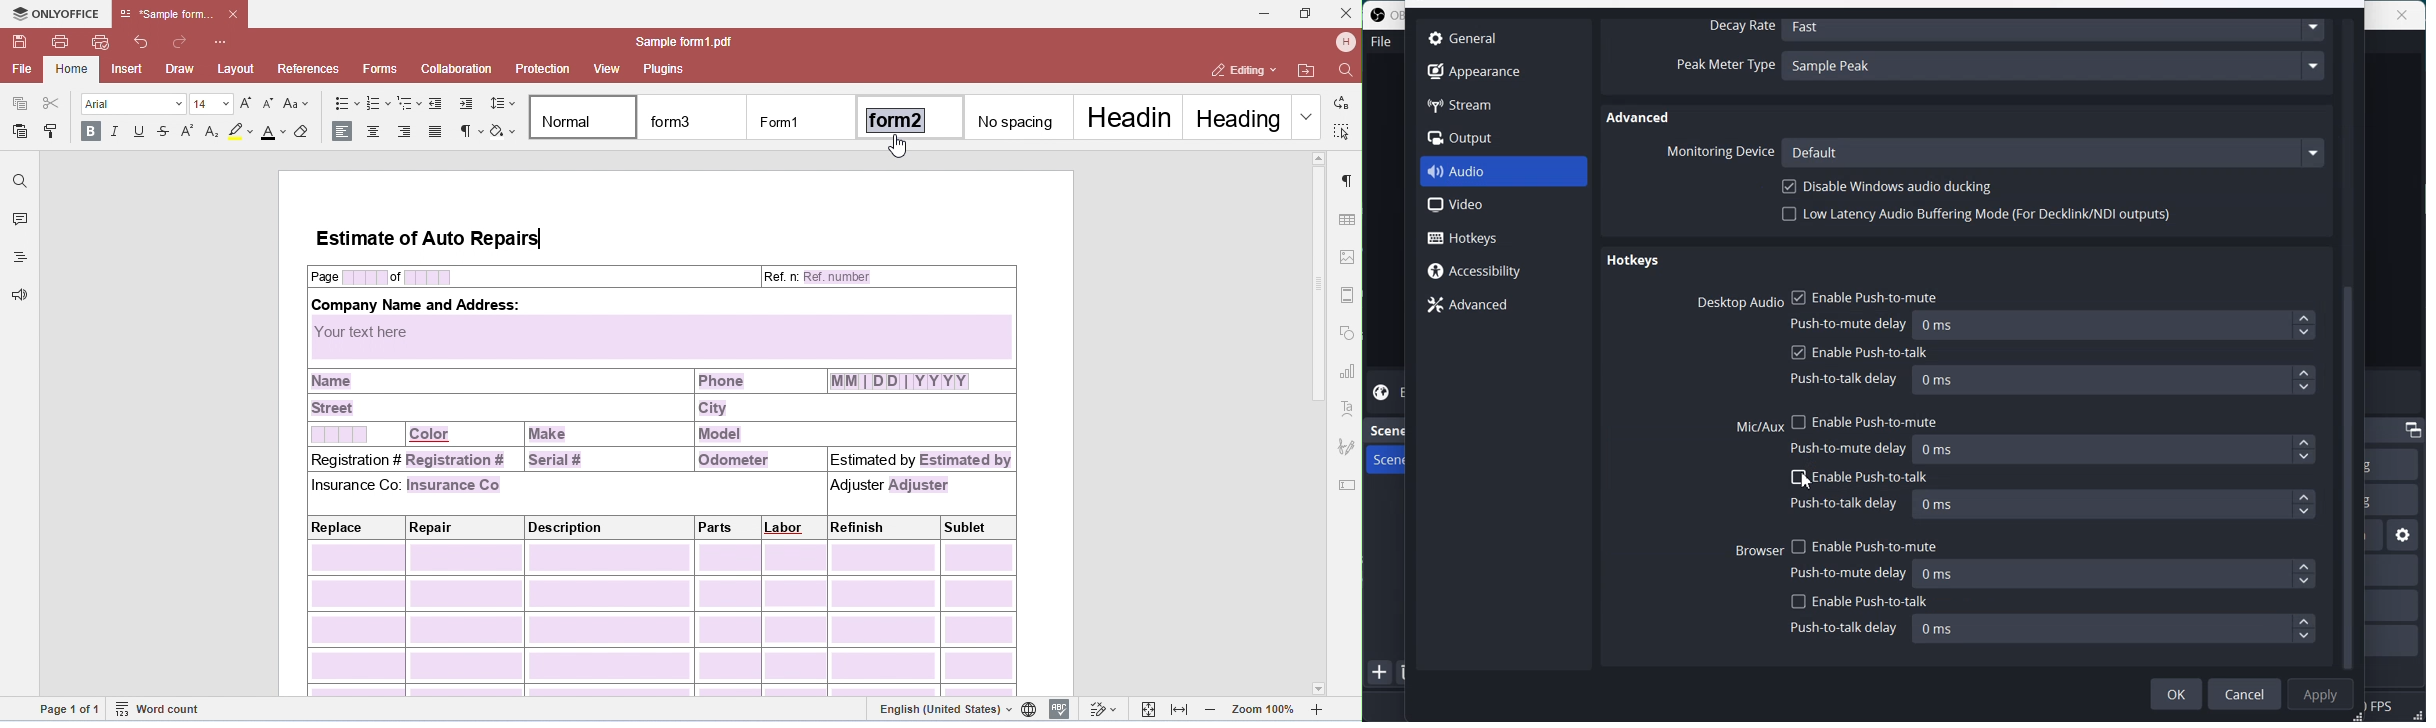 This screenshot has width=2436, height=728. I want to click on 0 ms, so click(2114, 629).